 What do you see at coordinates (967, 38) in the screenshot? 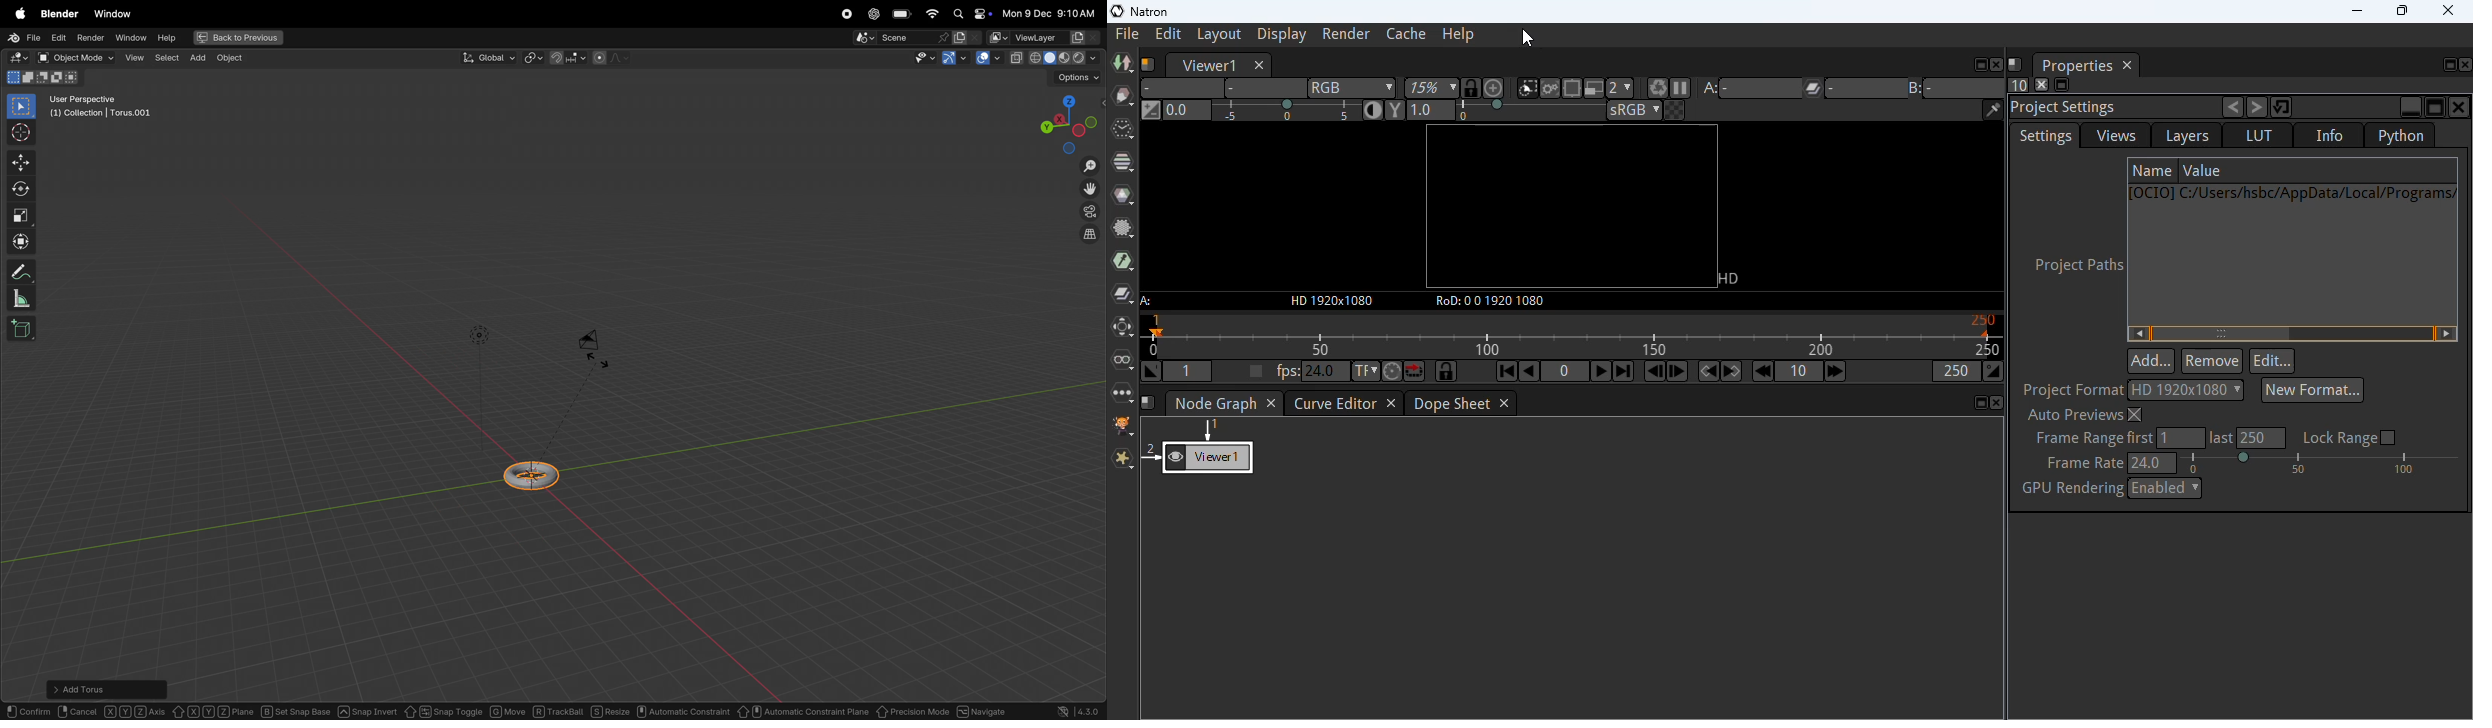
I see `new scene` at bounding box center [967, 38].